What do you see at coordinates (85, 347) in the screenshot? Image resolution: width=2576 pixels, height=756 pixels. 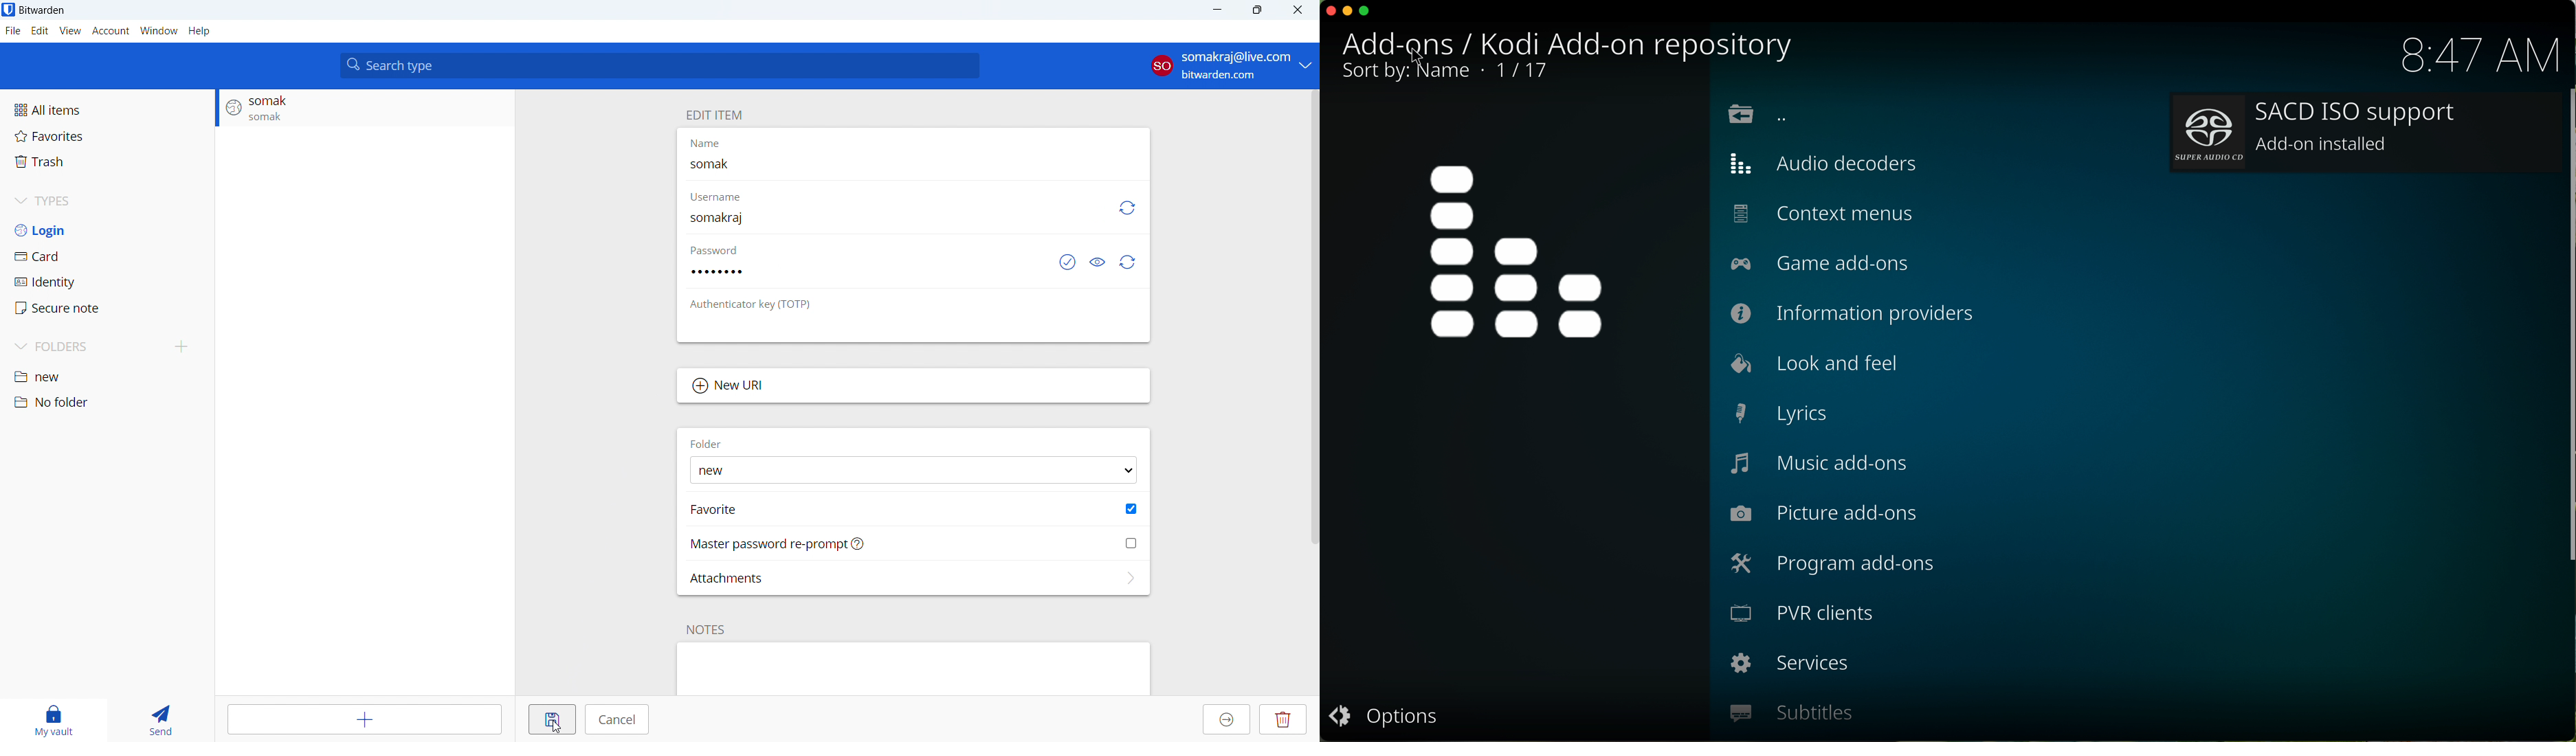 I see `folders` at bounding box center [85, 347].